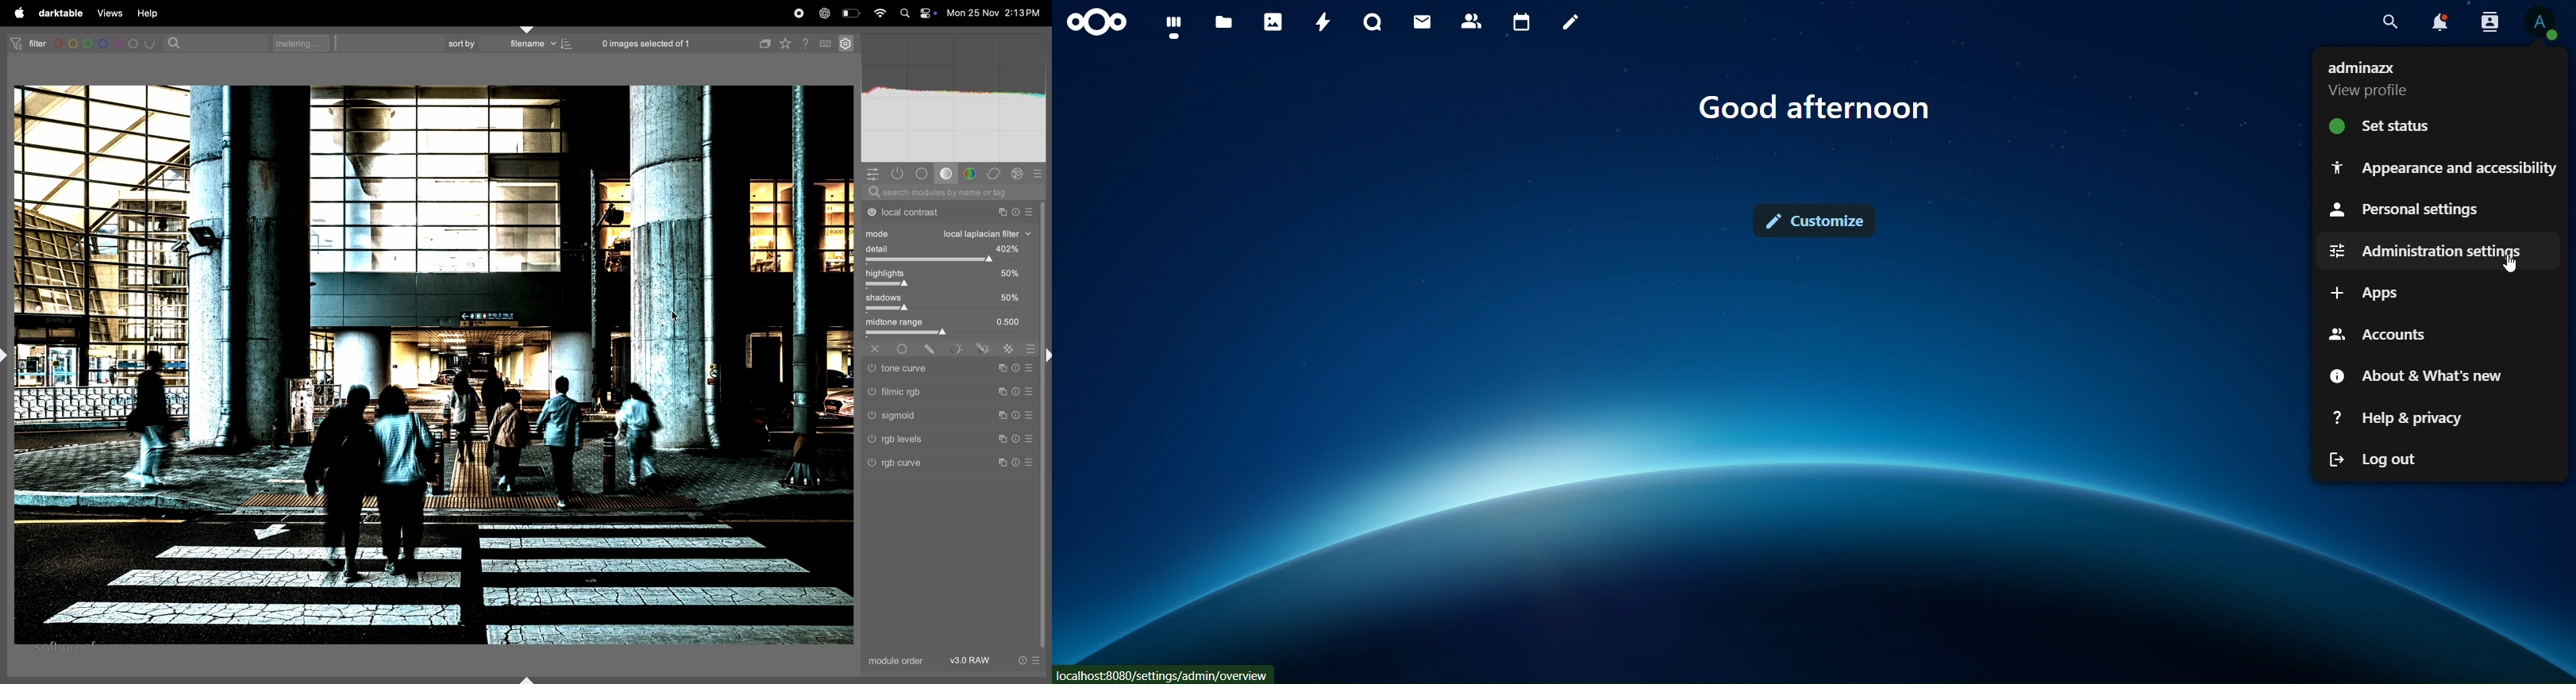  I want to click on activity, so click(1325, 24).